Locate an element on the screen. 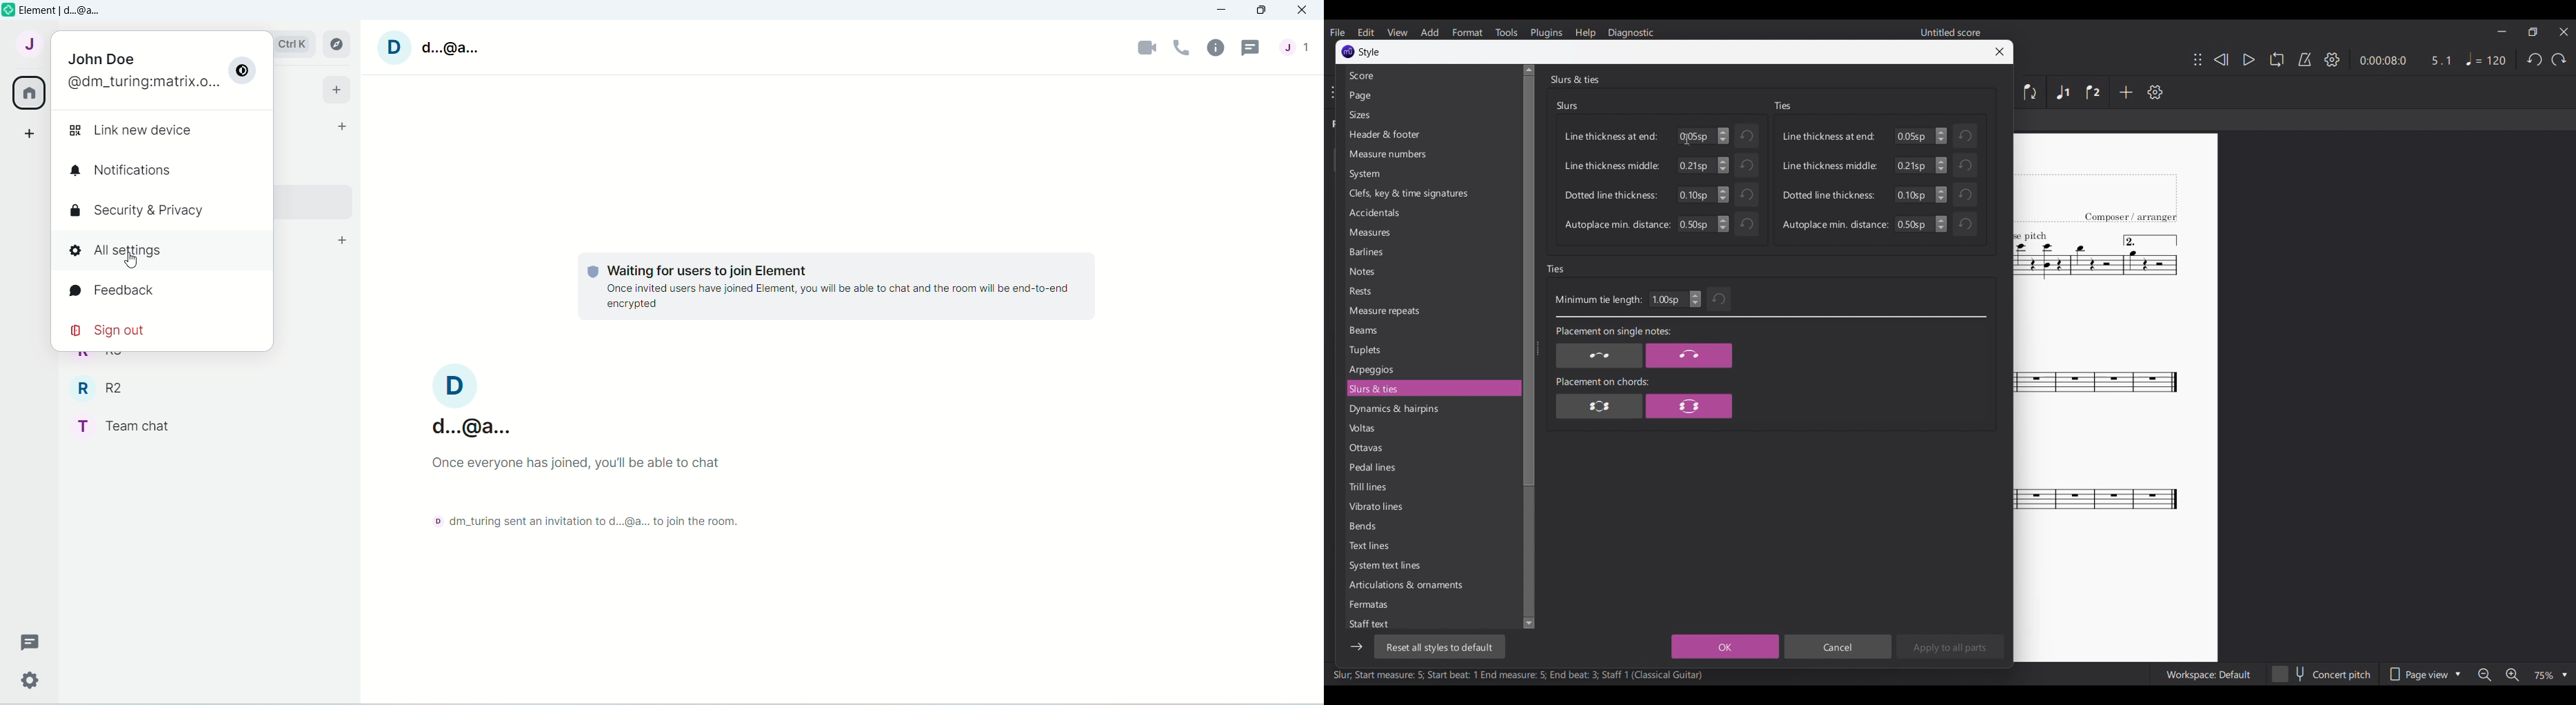 This screenshot has width=2576, height=728. Score is located at coordinates (1430, 76).